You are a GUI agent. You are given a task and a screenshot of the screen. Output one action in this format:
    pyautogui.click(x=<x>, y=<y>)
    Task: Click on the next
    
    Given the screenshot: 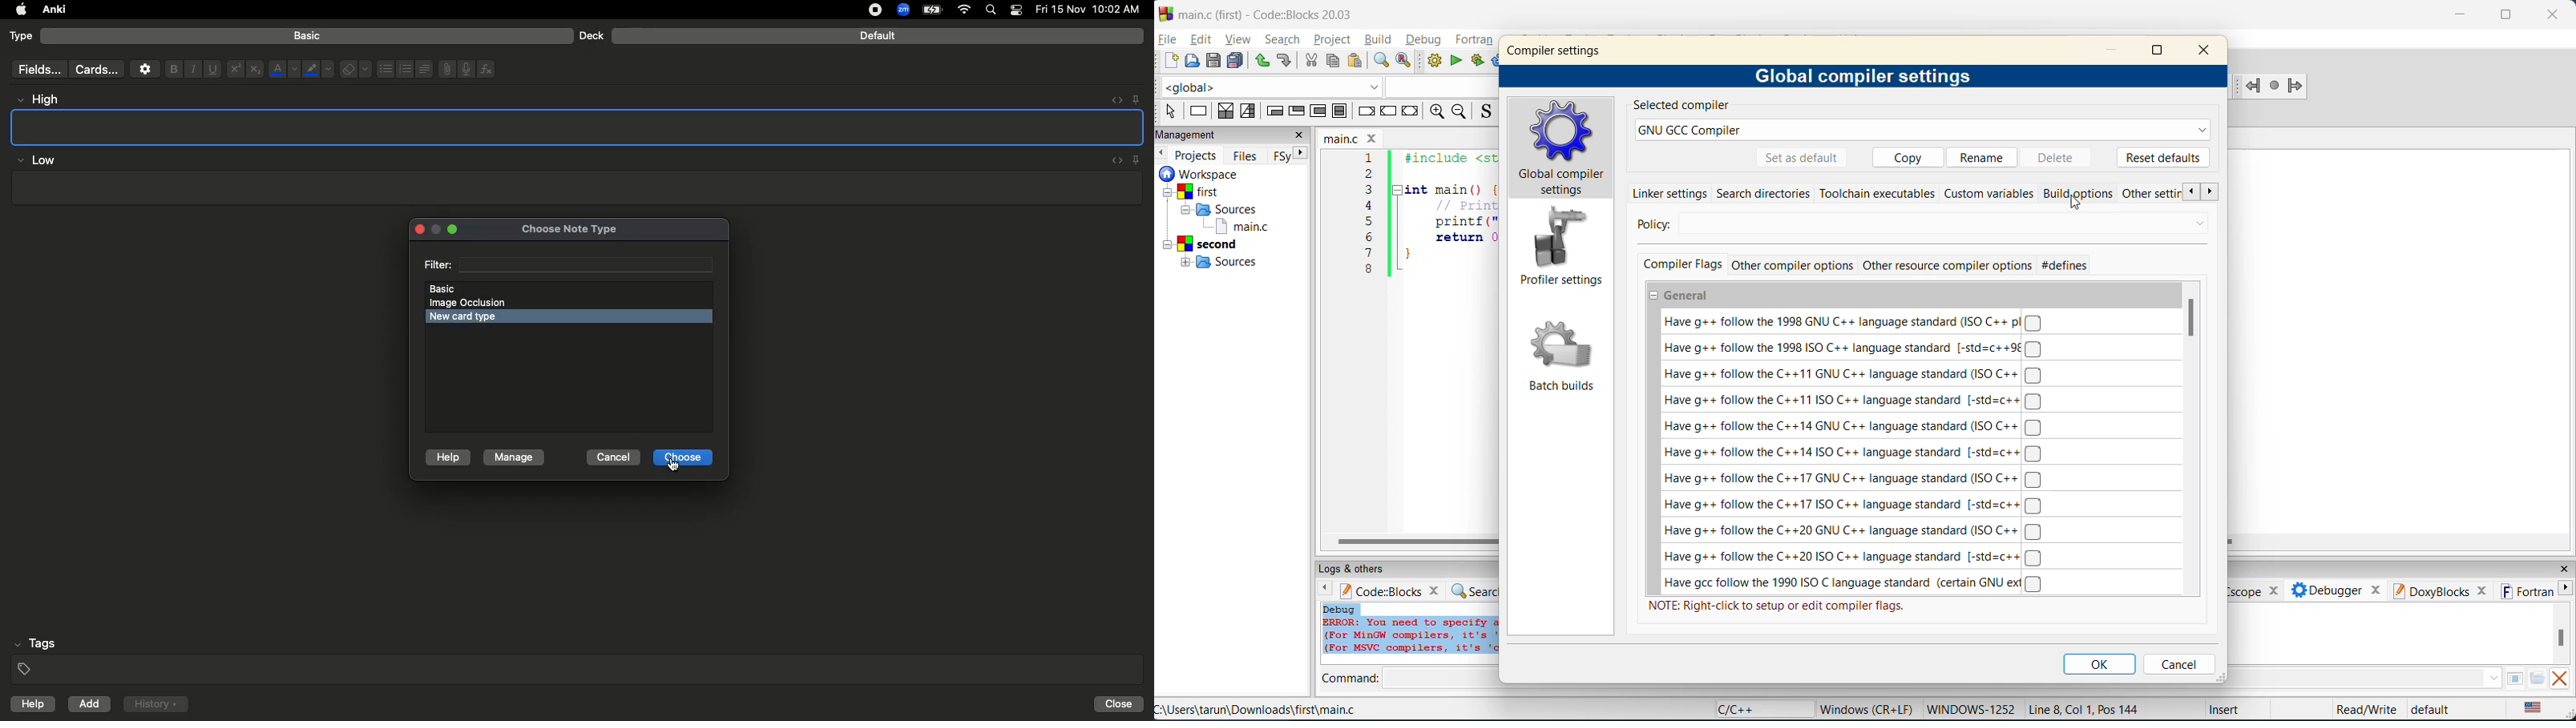 What is the action you would take?
    pyautogui.click(x=1300, y=156)
    